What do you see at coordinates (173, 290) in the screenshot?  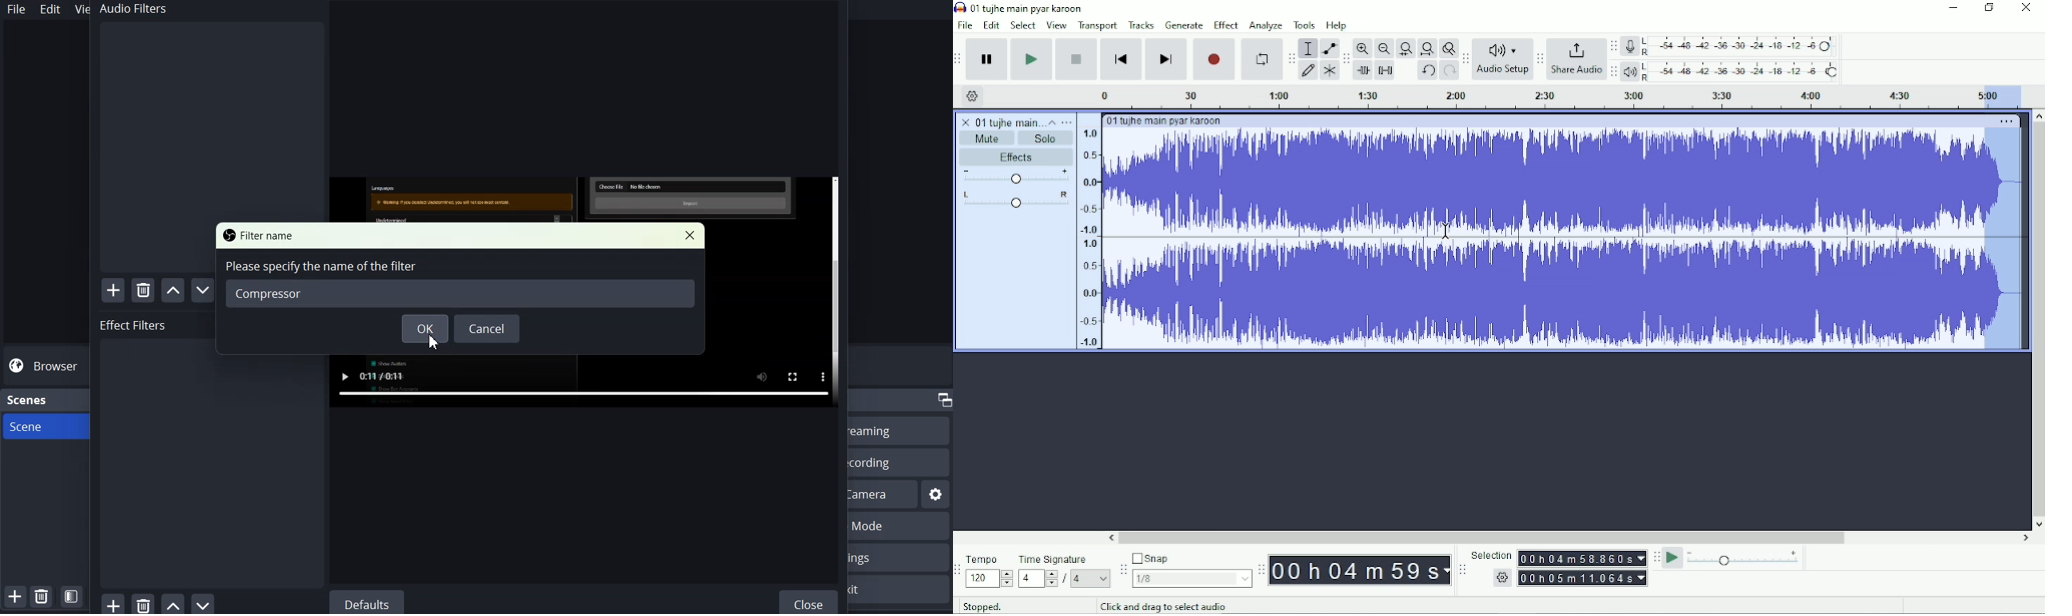 I see `Move Filter Up` at bounding box center [173, 290].